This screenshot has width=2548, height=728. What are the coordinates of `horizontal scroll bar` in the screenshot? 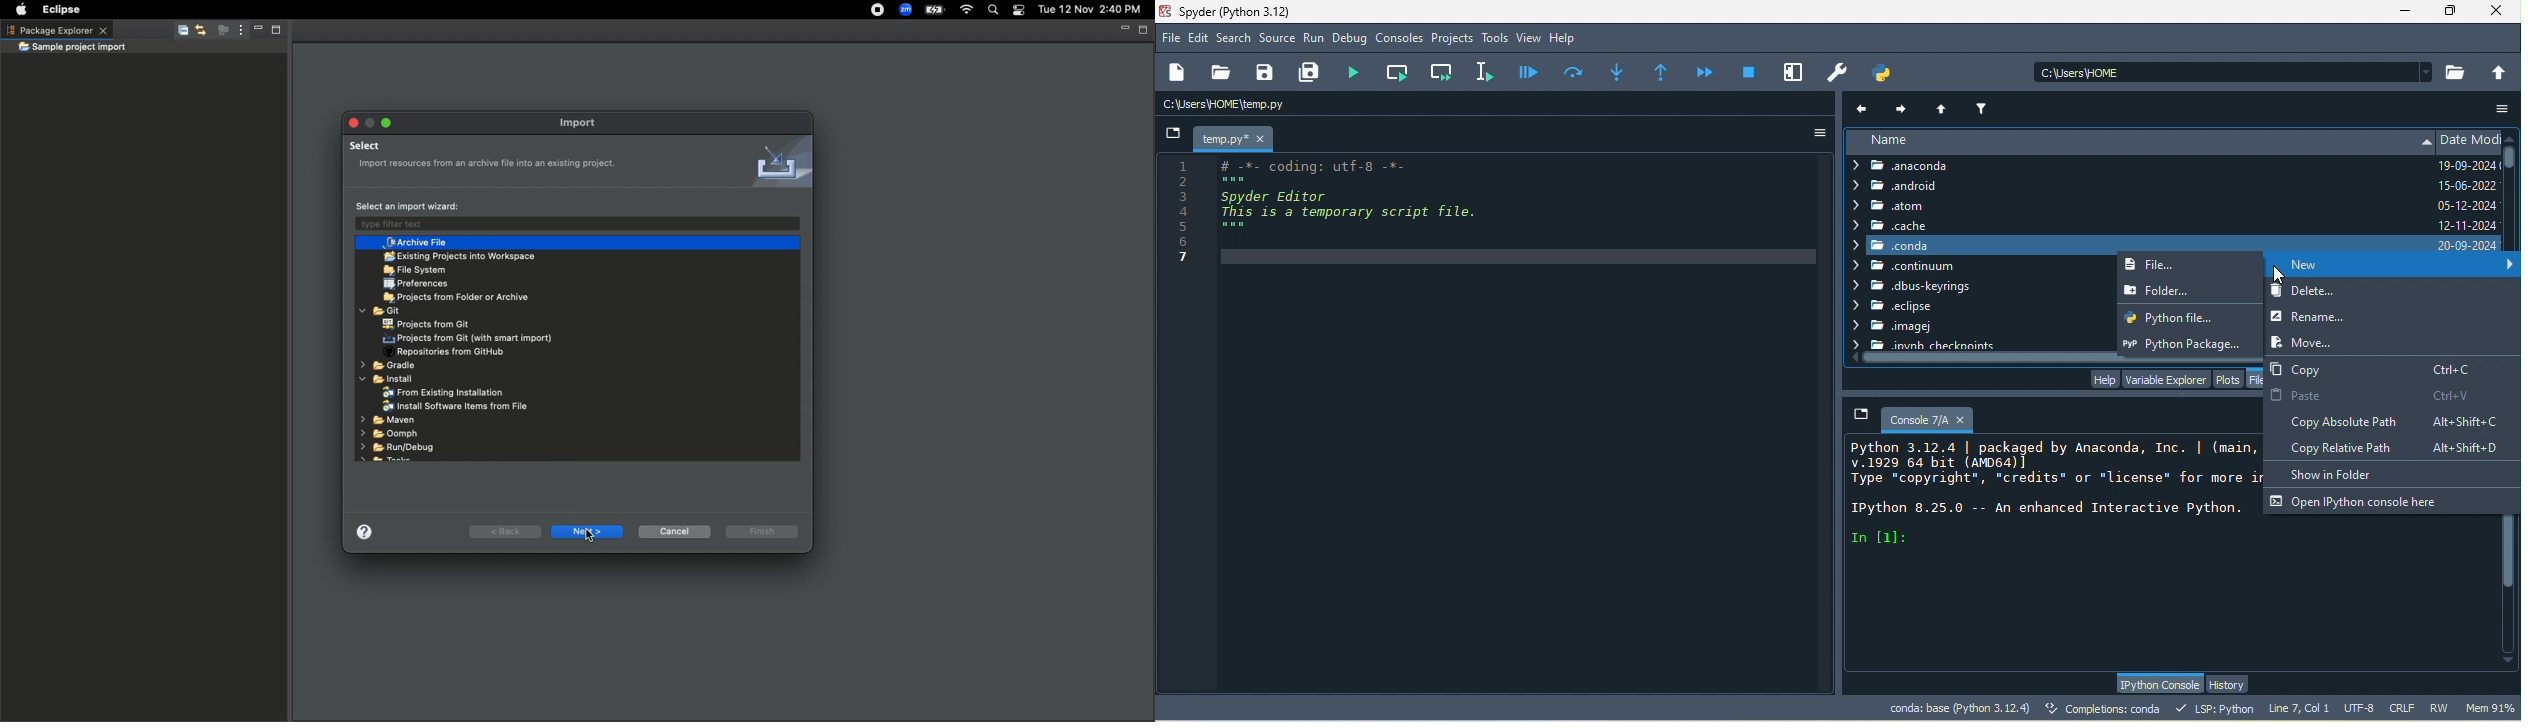 It's located at (2055, 358).